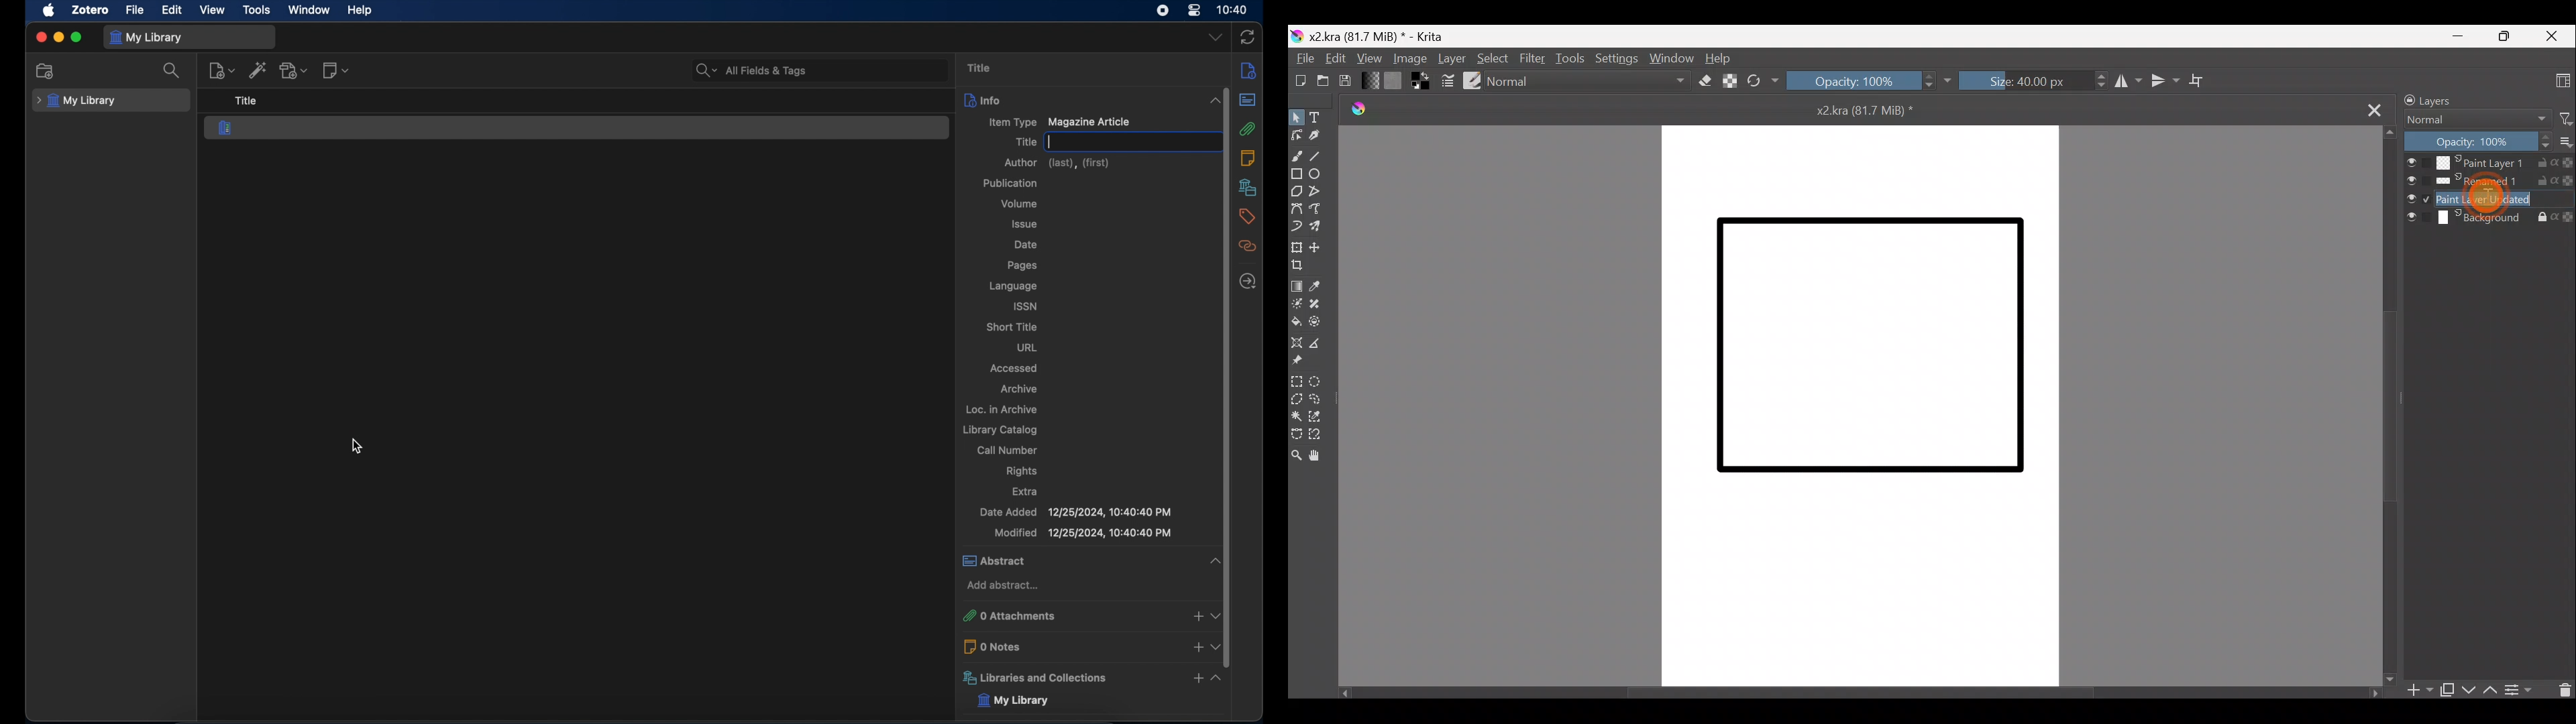  What do you see at coordinates (1371, 81) in the screenshot?
I see `Fill gradients` at bounding box center [1371, 81].